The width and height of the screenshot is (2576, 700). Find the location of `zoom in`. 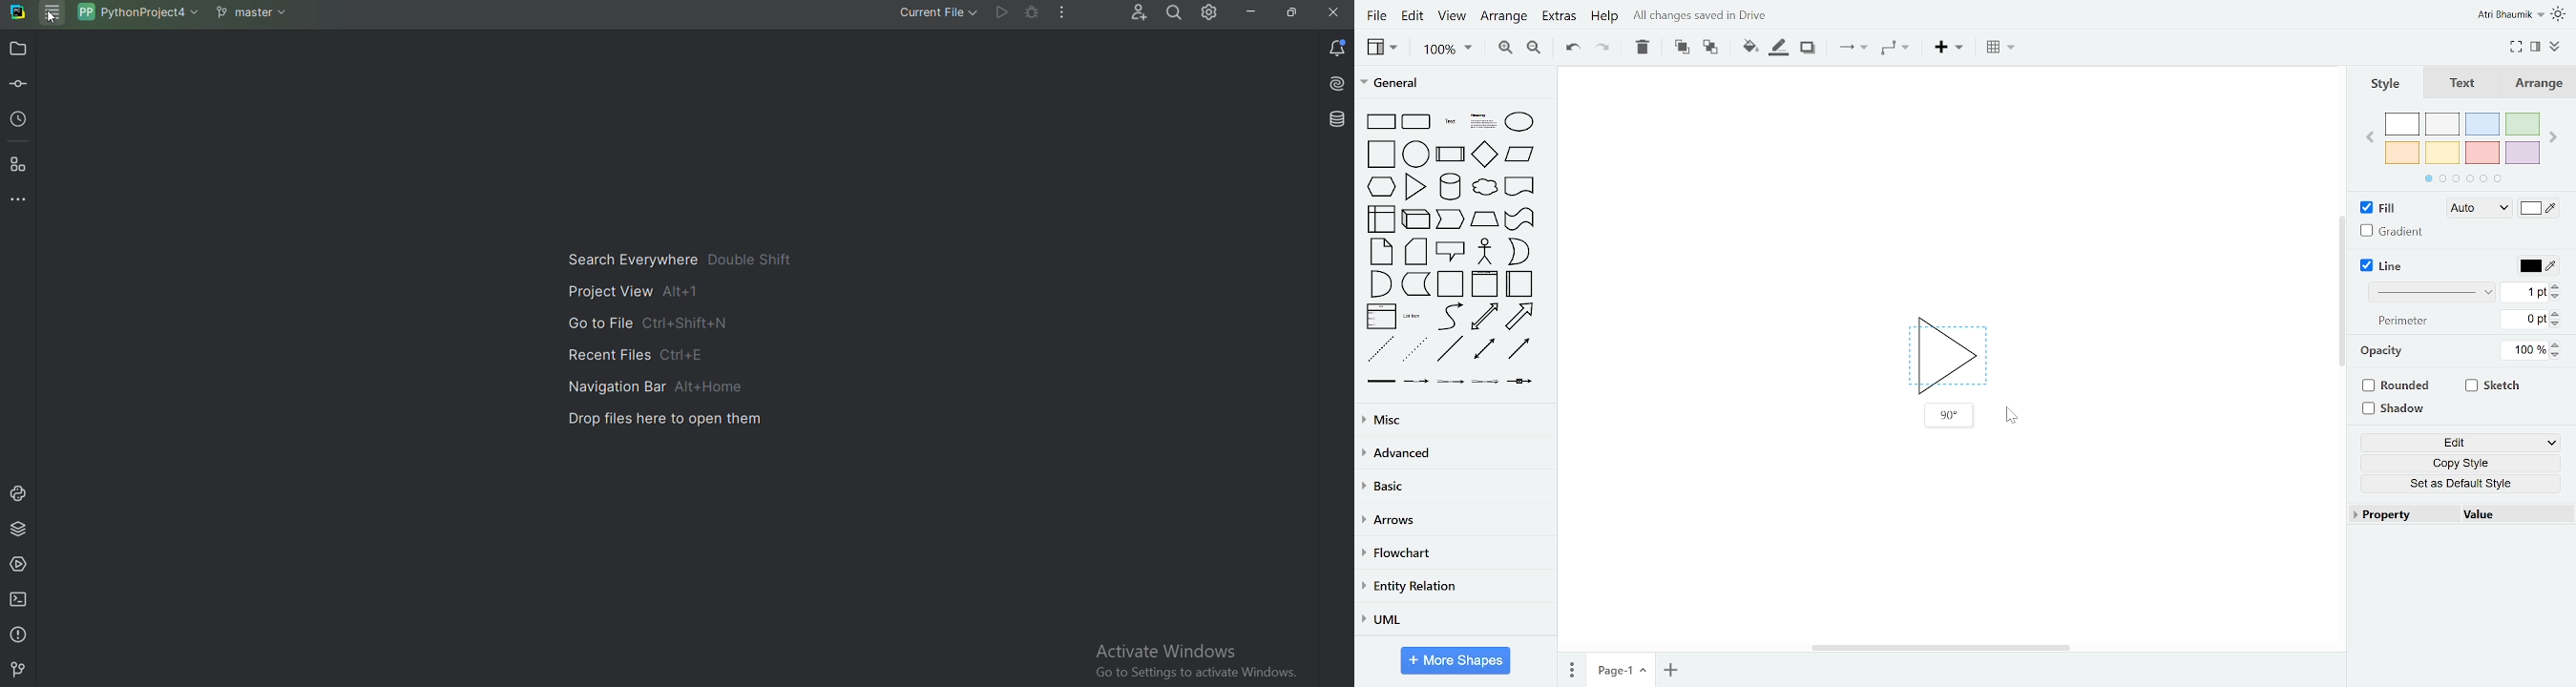

zoom in is located at coordinates (1507, 49).